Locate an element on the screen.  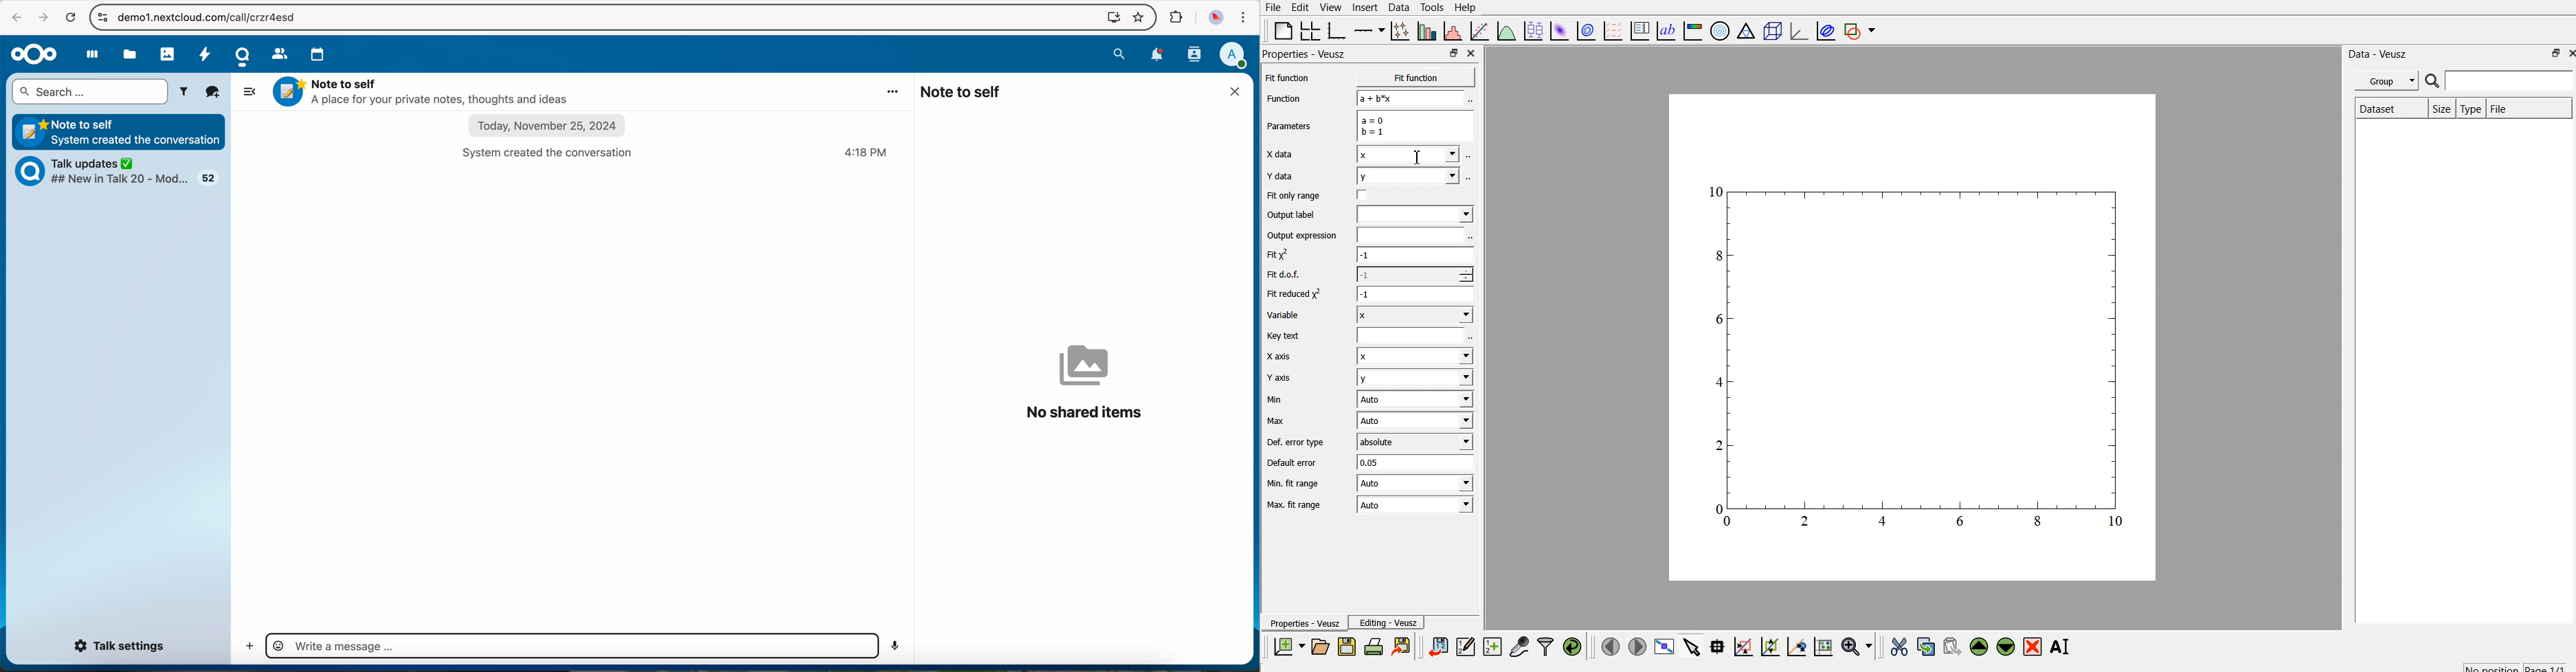
blank page is located at coordinates (1283, 30).